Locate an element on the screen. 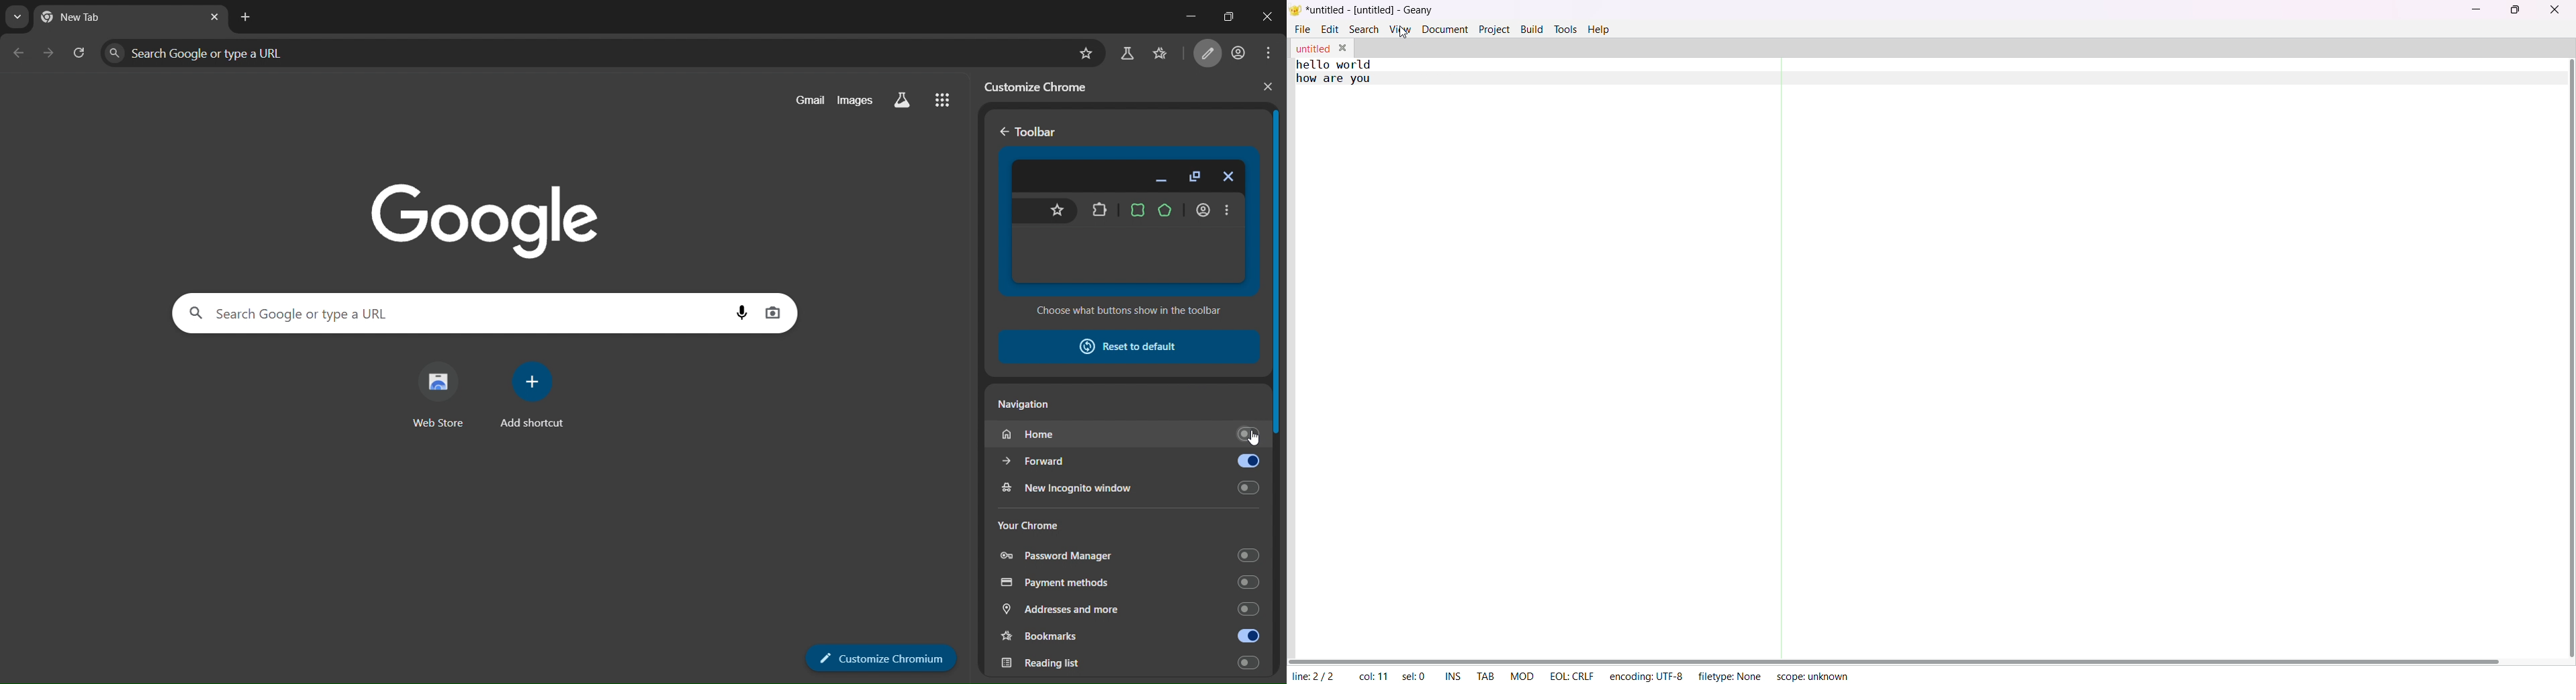 This screenshot has width=2576, height=700. new incognito window is located at coordinates (1129, 487).